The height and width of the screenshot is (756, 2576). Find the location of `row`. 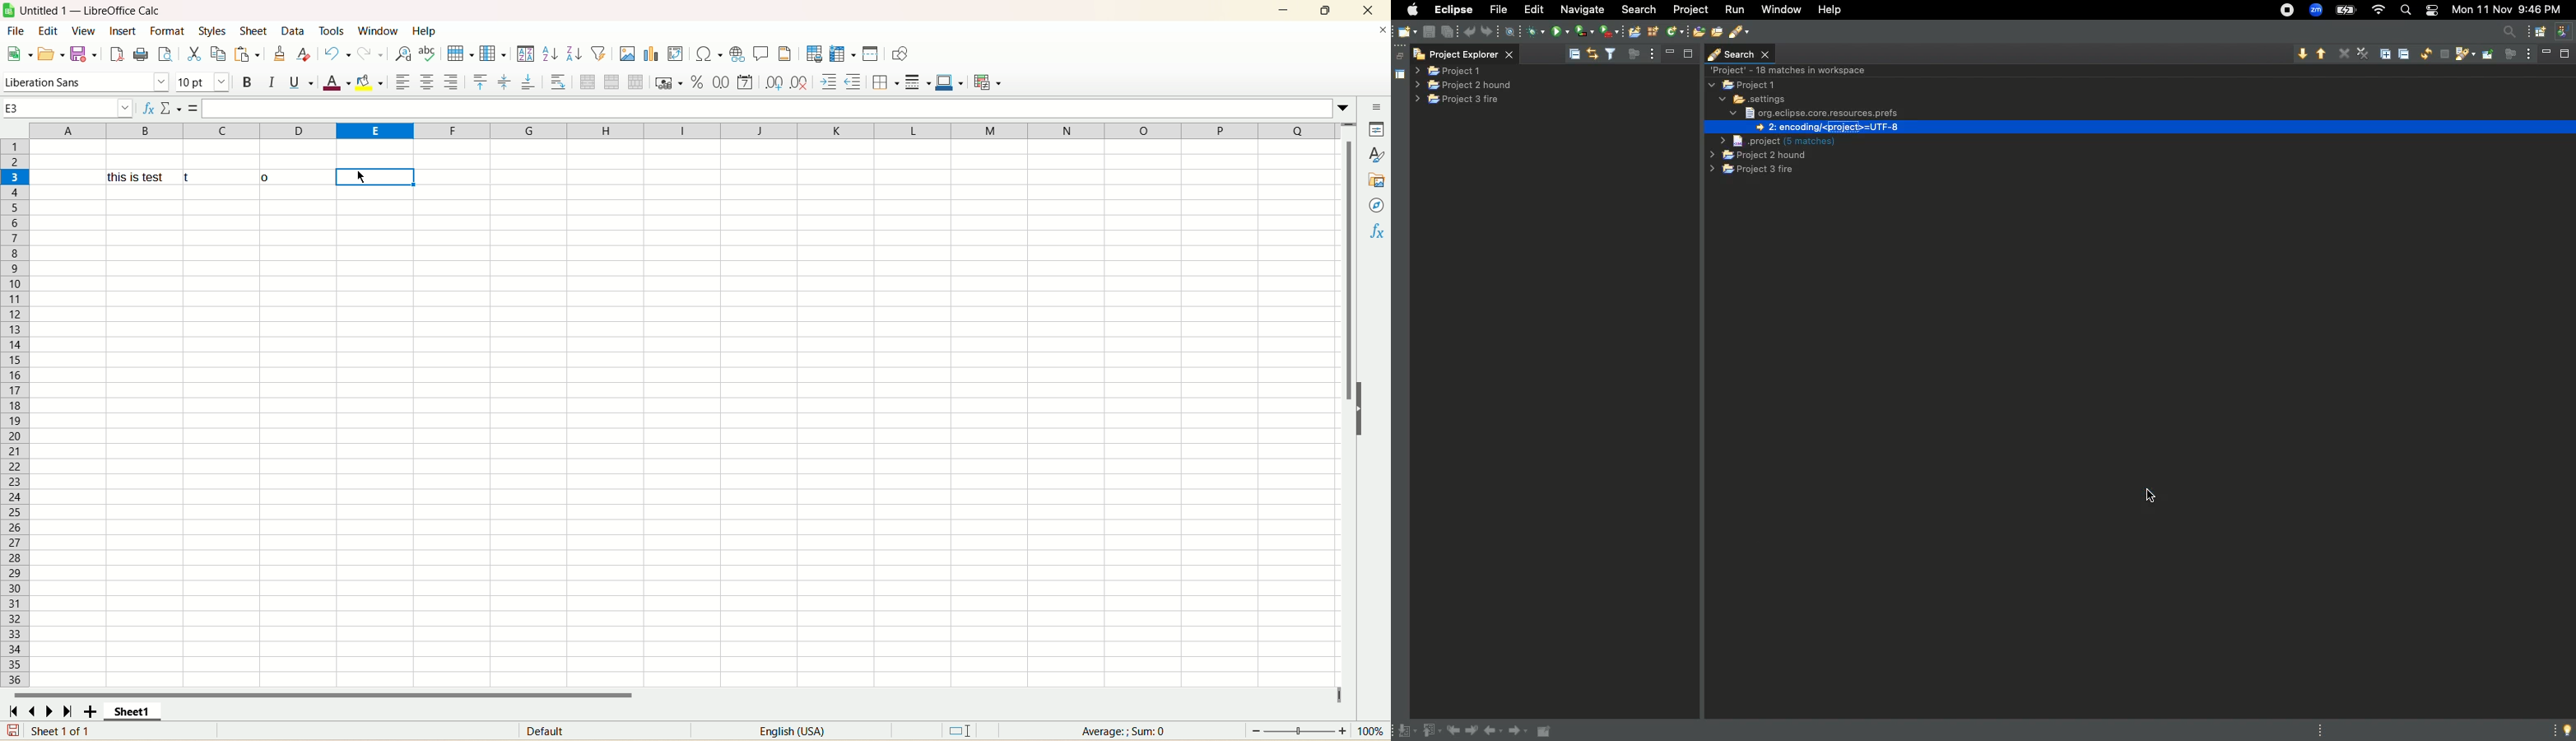

row is located at coordinates (13, 410).